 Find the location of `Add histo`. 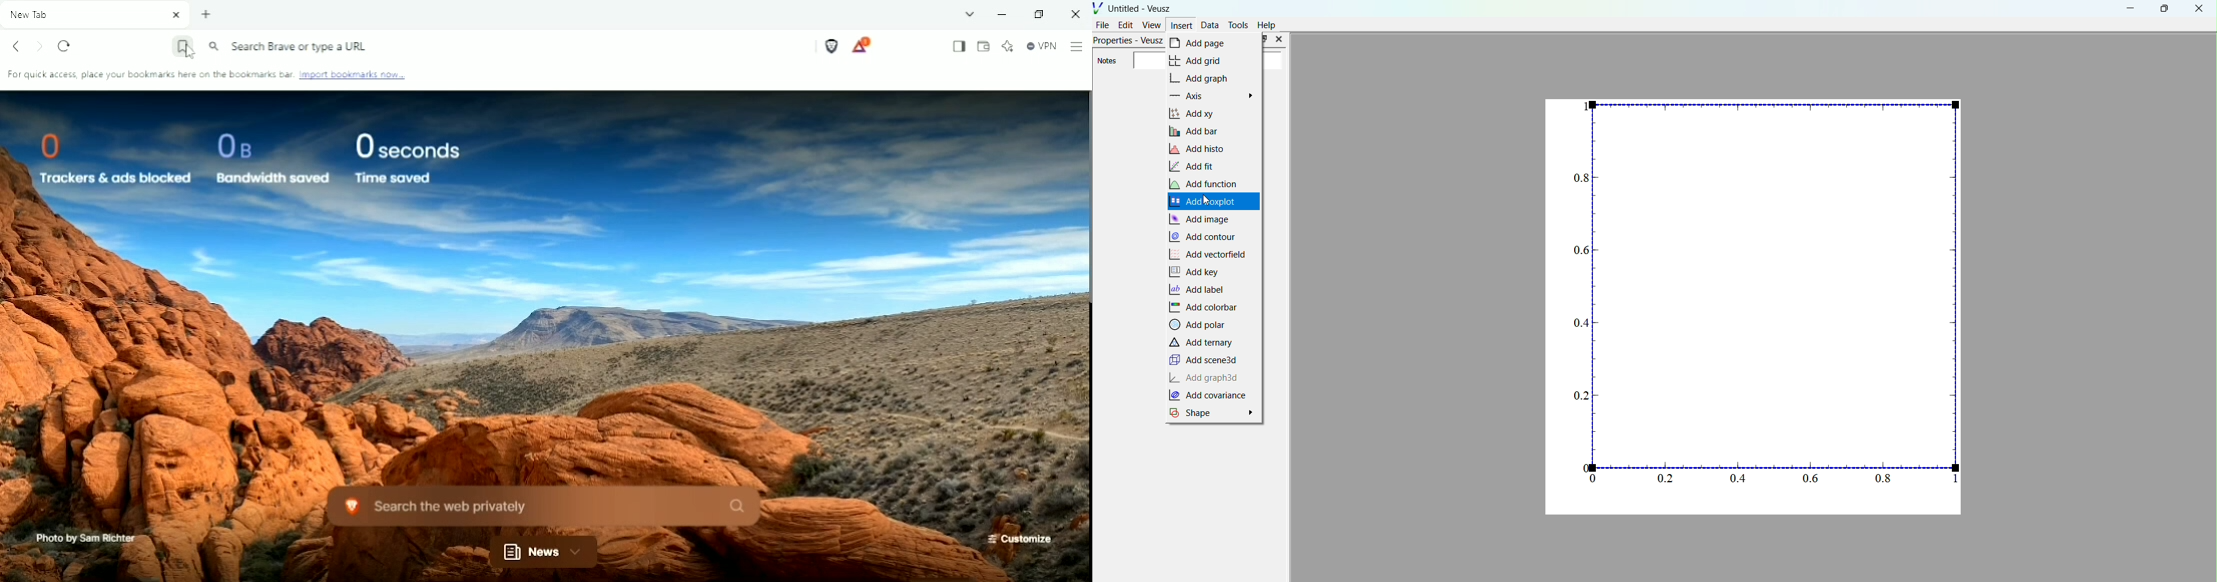

Add histo is located at coordinates (1201, 148).